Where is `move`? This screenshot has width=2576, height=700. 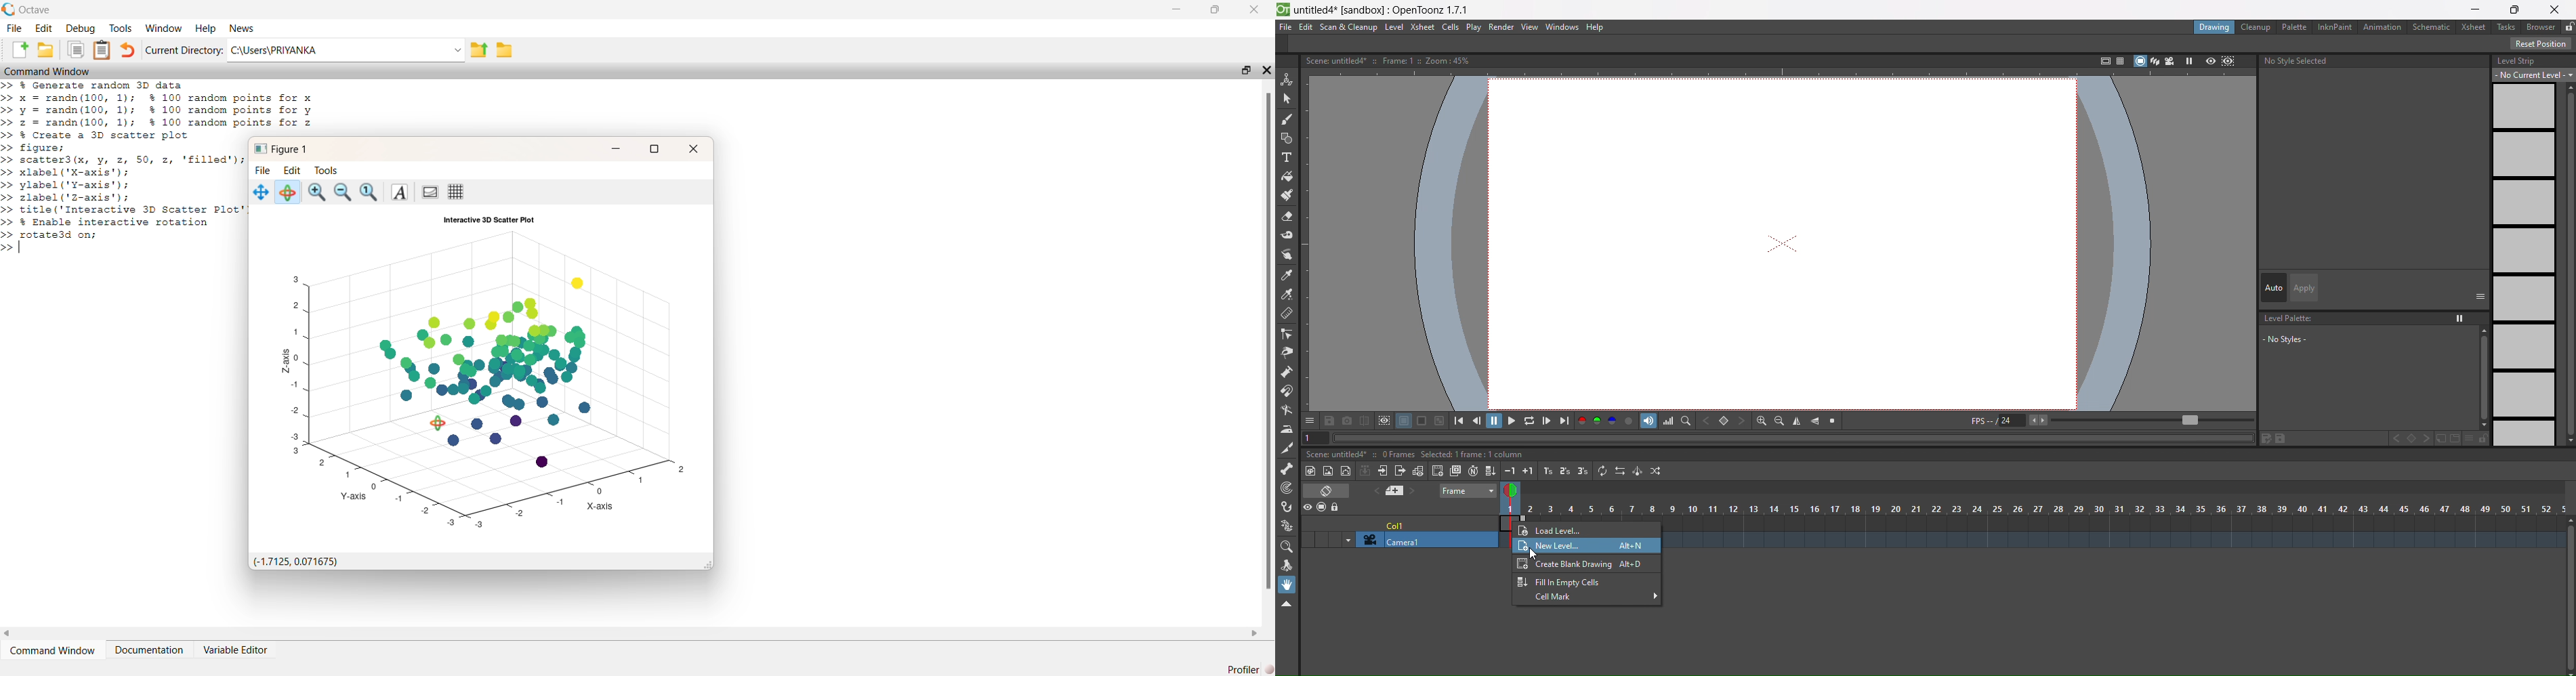
move is located at coordinates (261, 193).